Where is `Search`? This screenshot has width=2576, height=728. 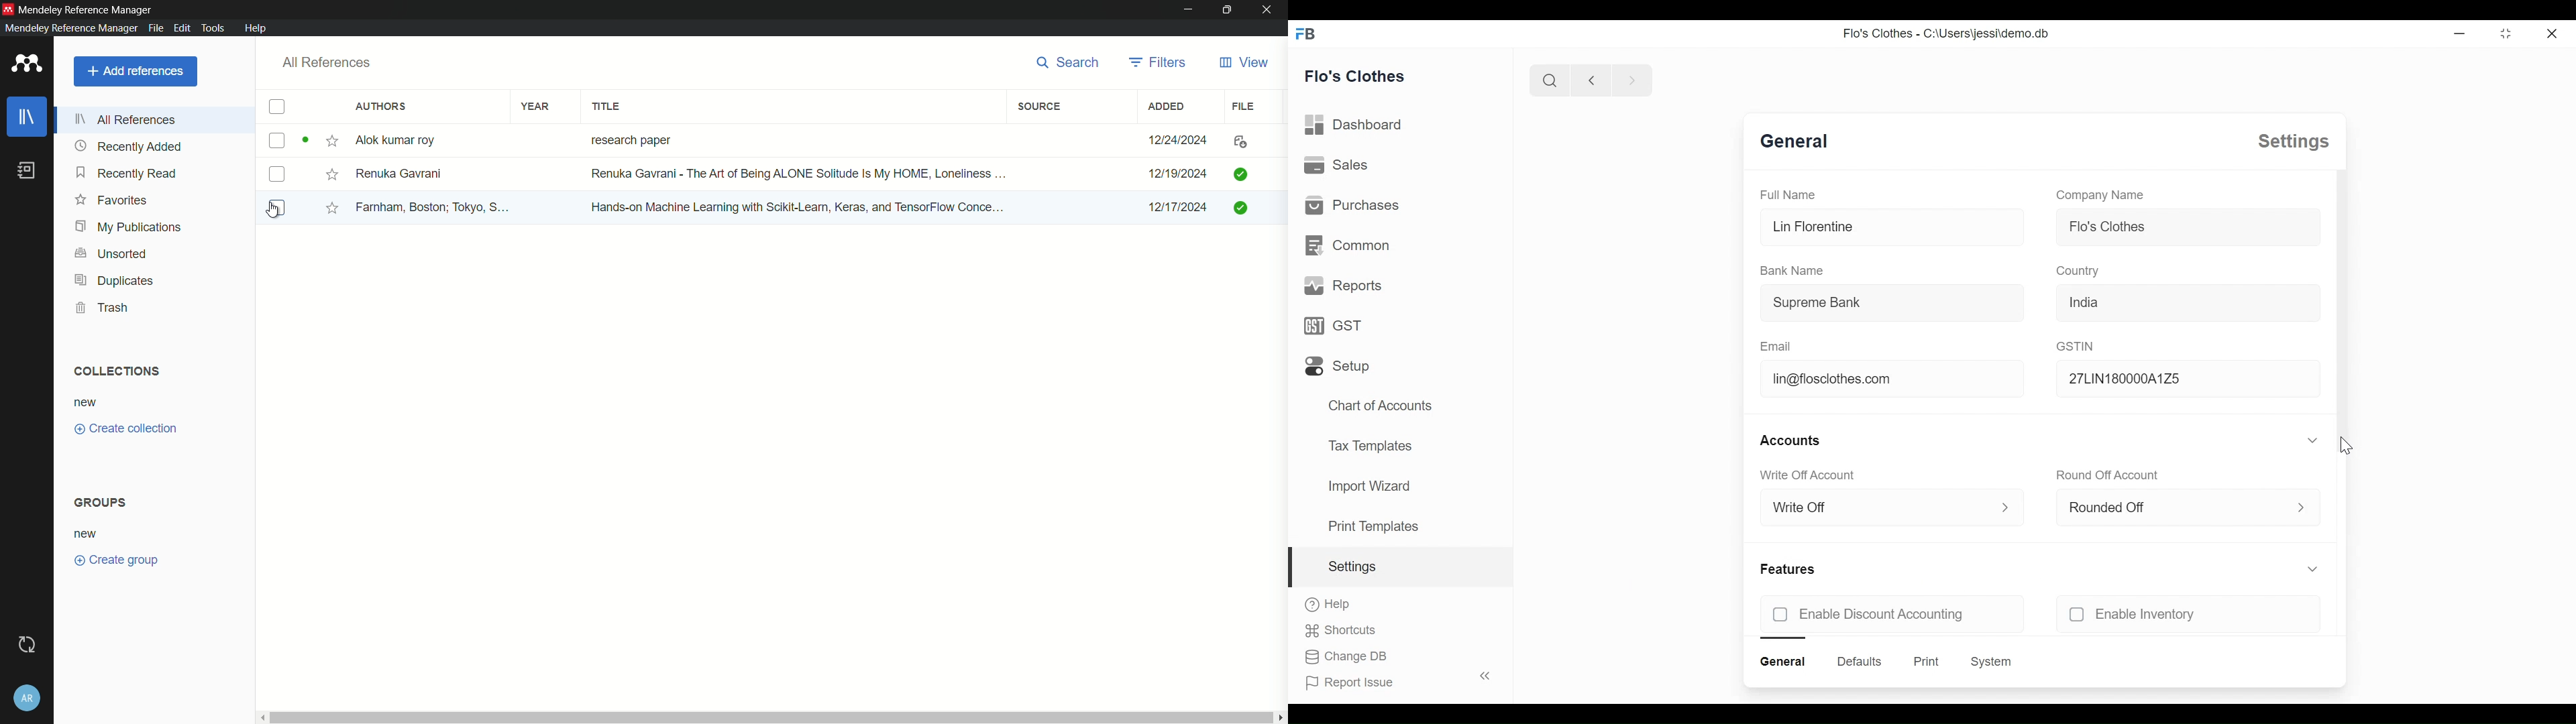
Search is located at coordinates (1548, 80).